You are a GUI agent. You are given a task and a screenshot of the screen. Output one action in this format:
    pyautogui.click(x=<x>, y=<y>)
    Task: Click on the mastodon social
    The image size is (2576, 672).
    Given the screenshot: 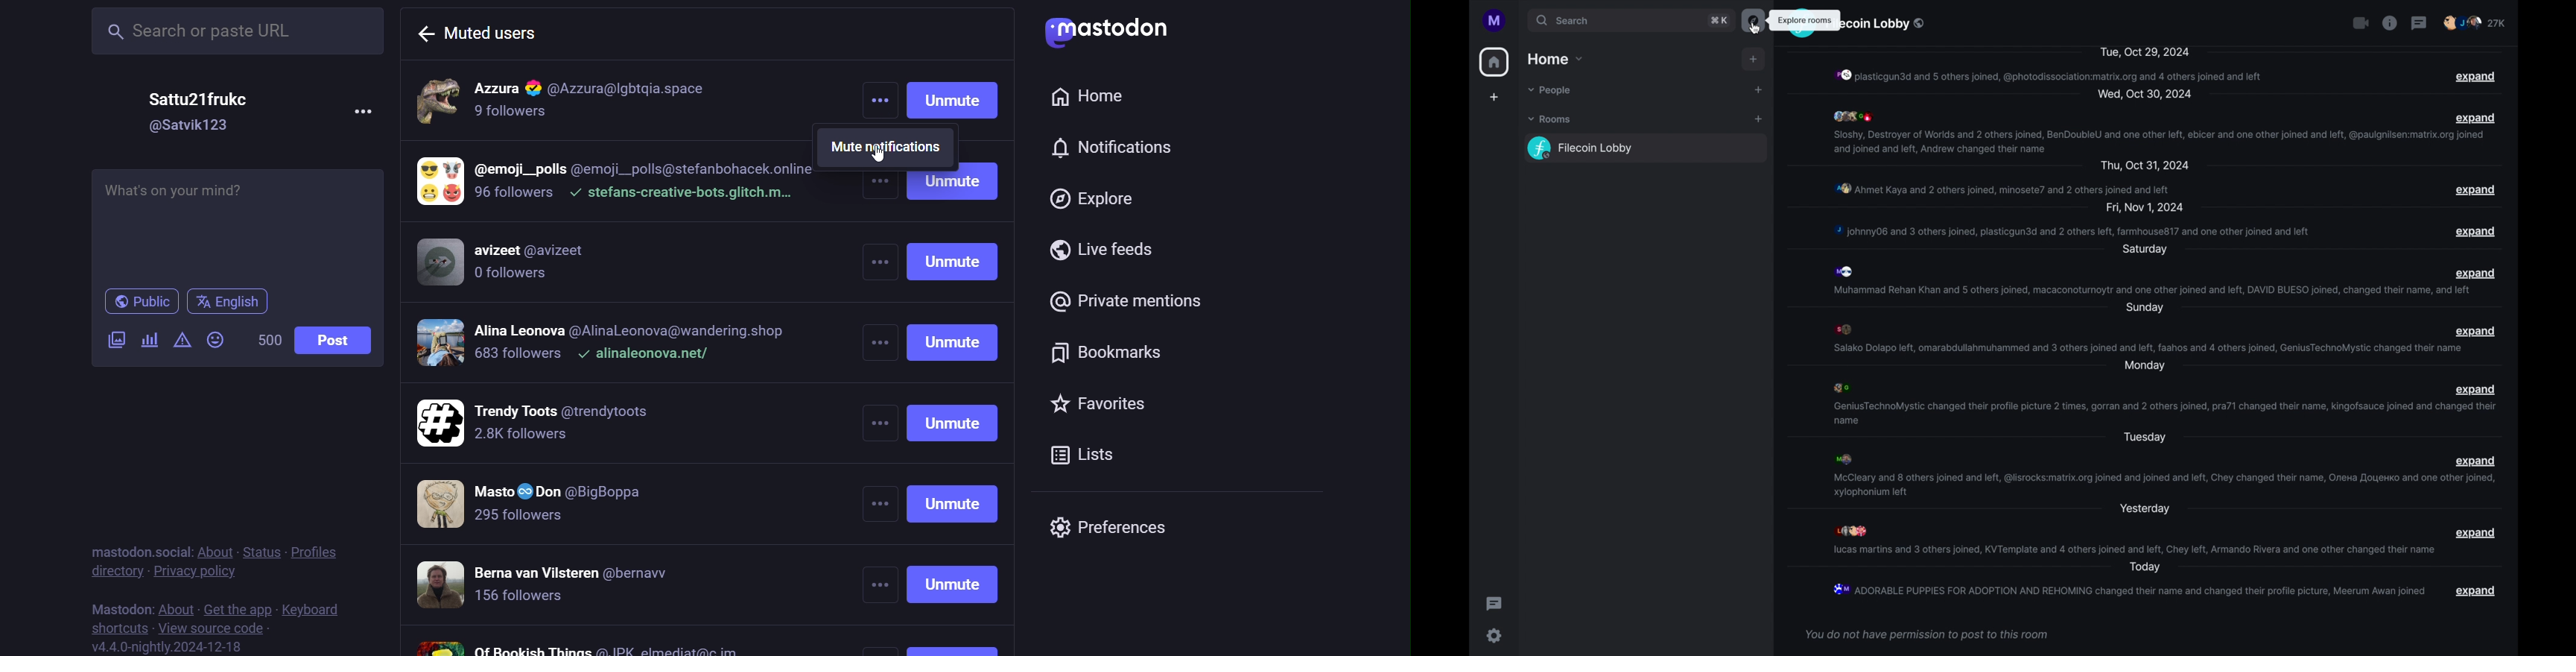 What is the action you would take?
    pyautogui.click(x=139, y=549)
    